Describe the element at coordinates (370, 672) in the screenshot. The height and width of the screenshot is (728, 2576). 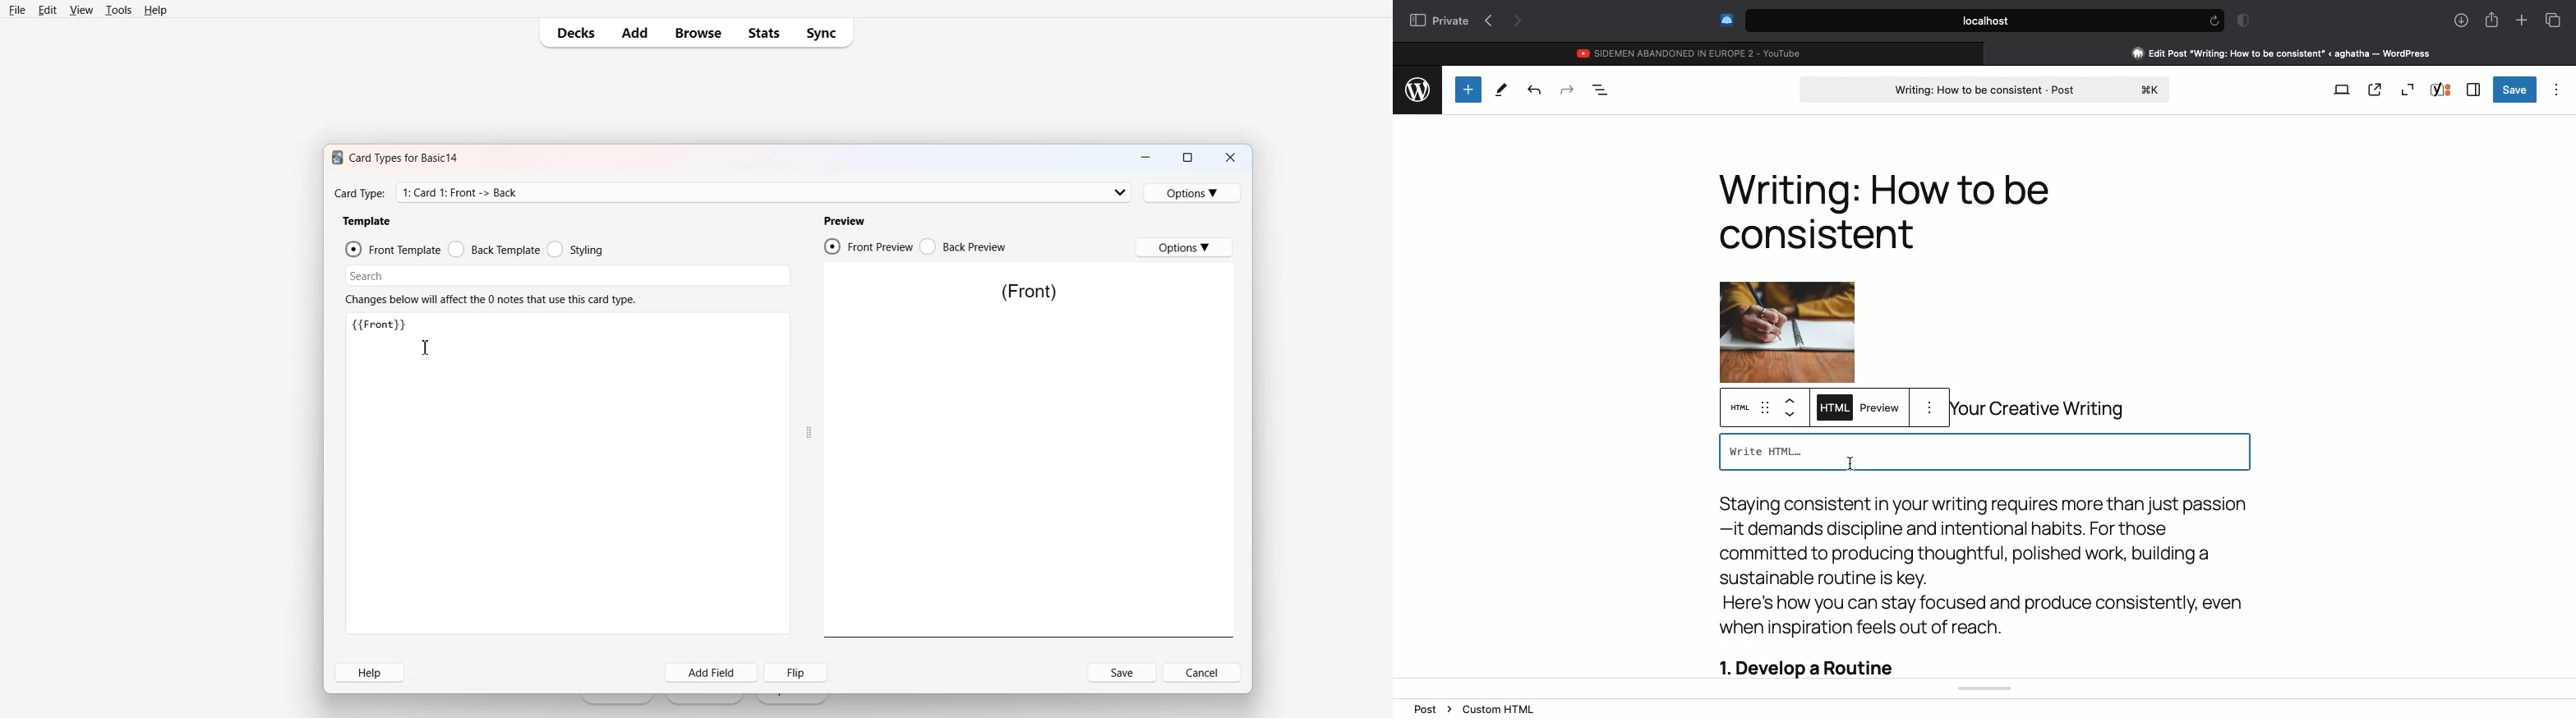
I see `Help` at that location.